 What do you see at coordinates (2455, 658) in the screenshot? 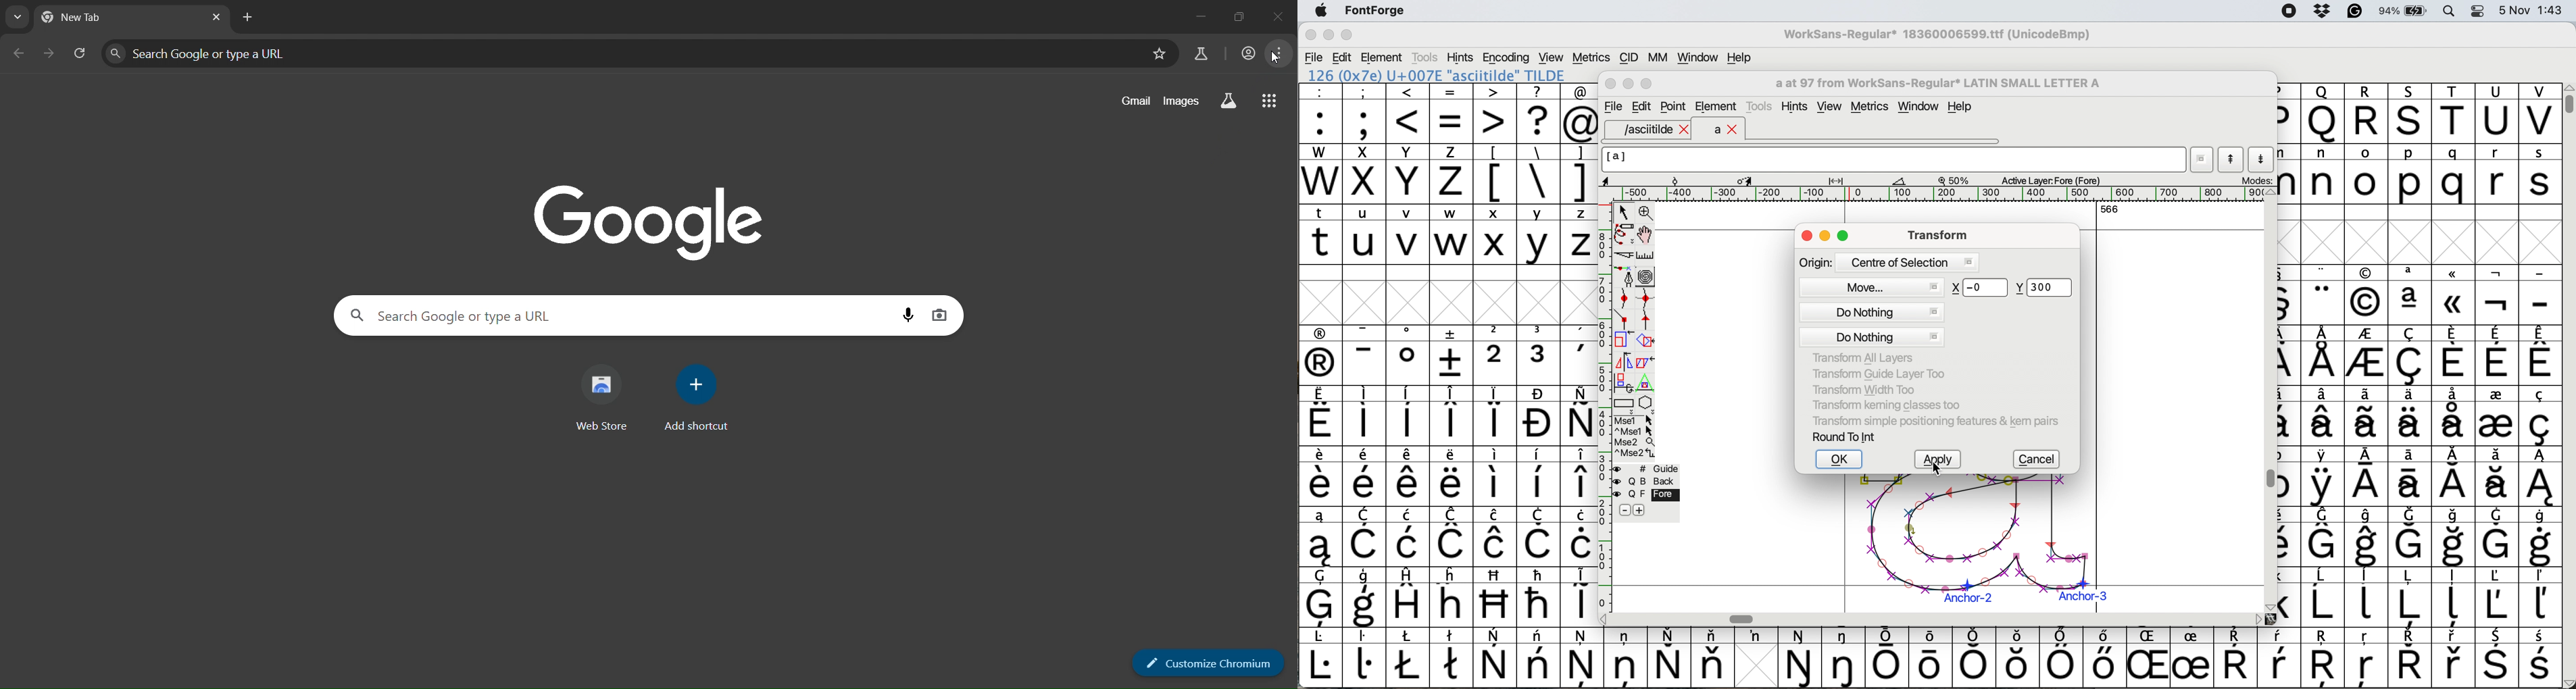
I see `symbol` at bounding box center [2455, 658].